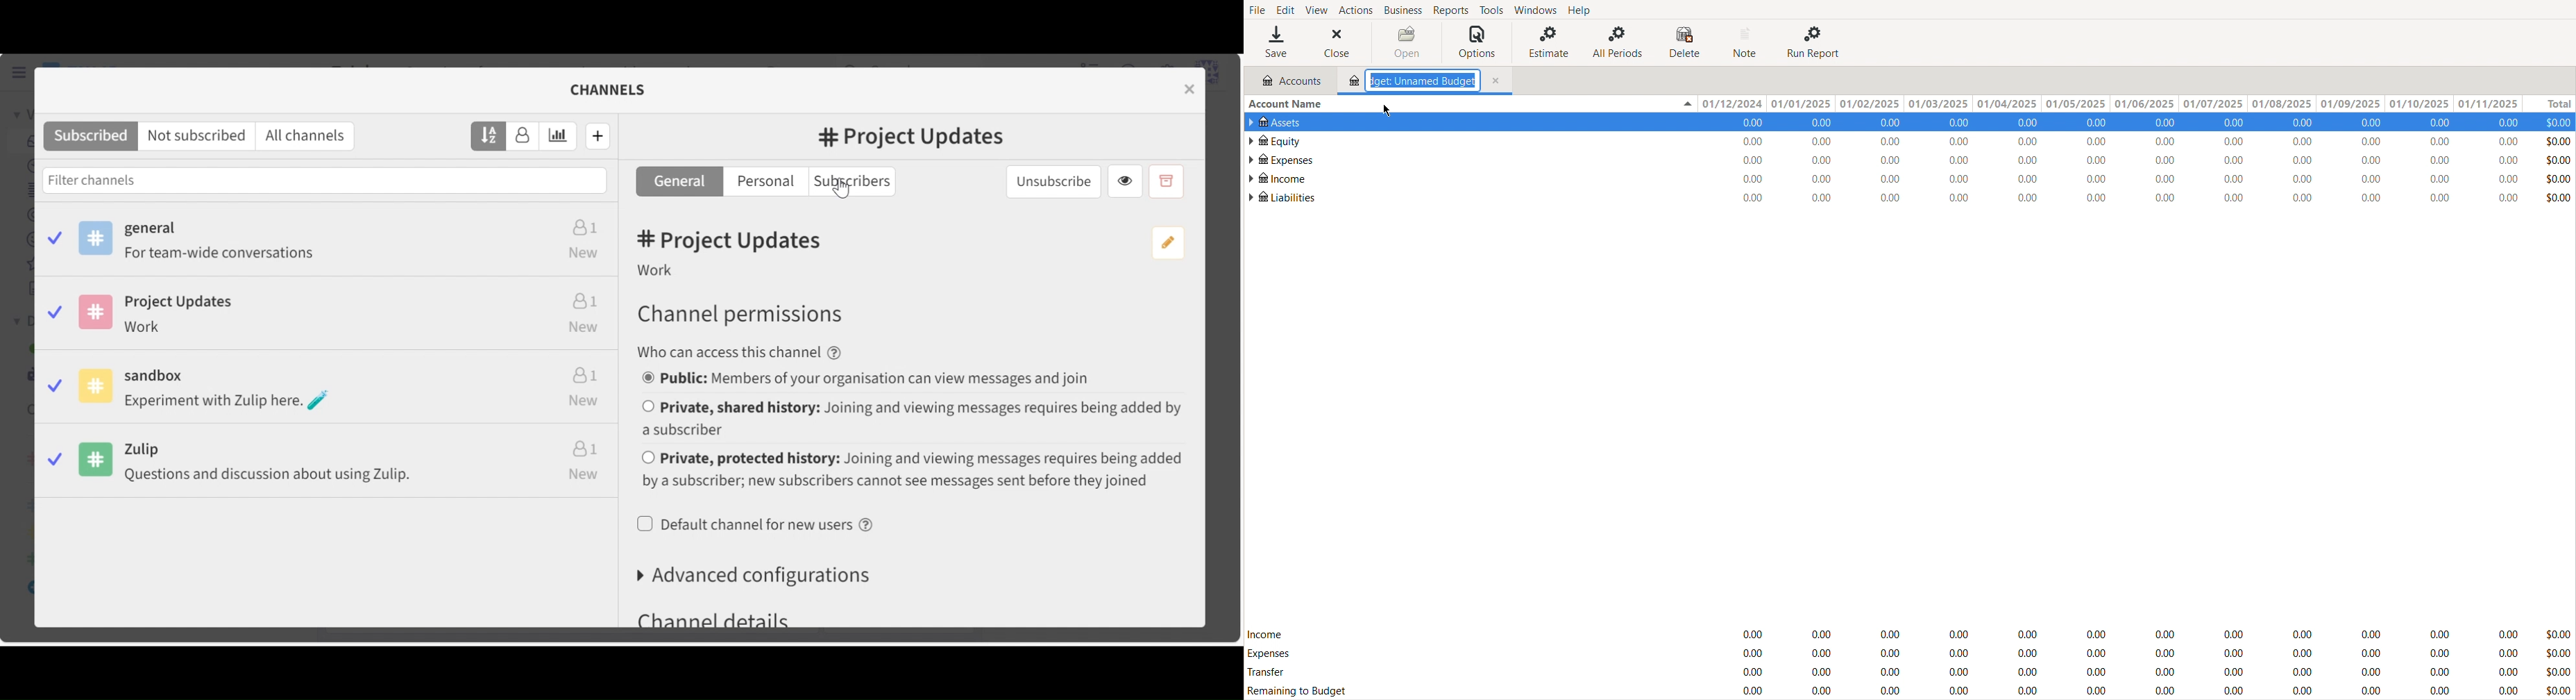  What do you see at coordinates (657, 270) in the screenshot?
I see `Description` at bounding box center [657, 270].